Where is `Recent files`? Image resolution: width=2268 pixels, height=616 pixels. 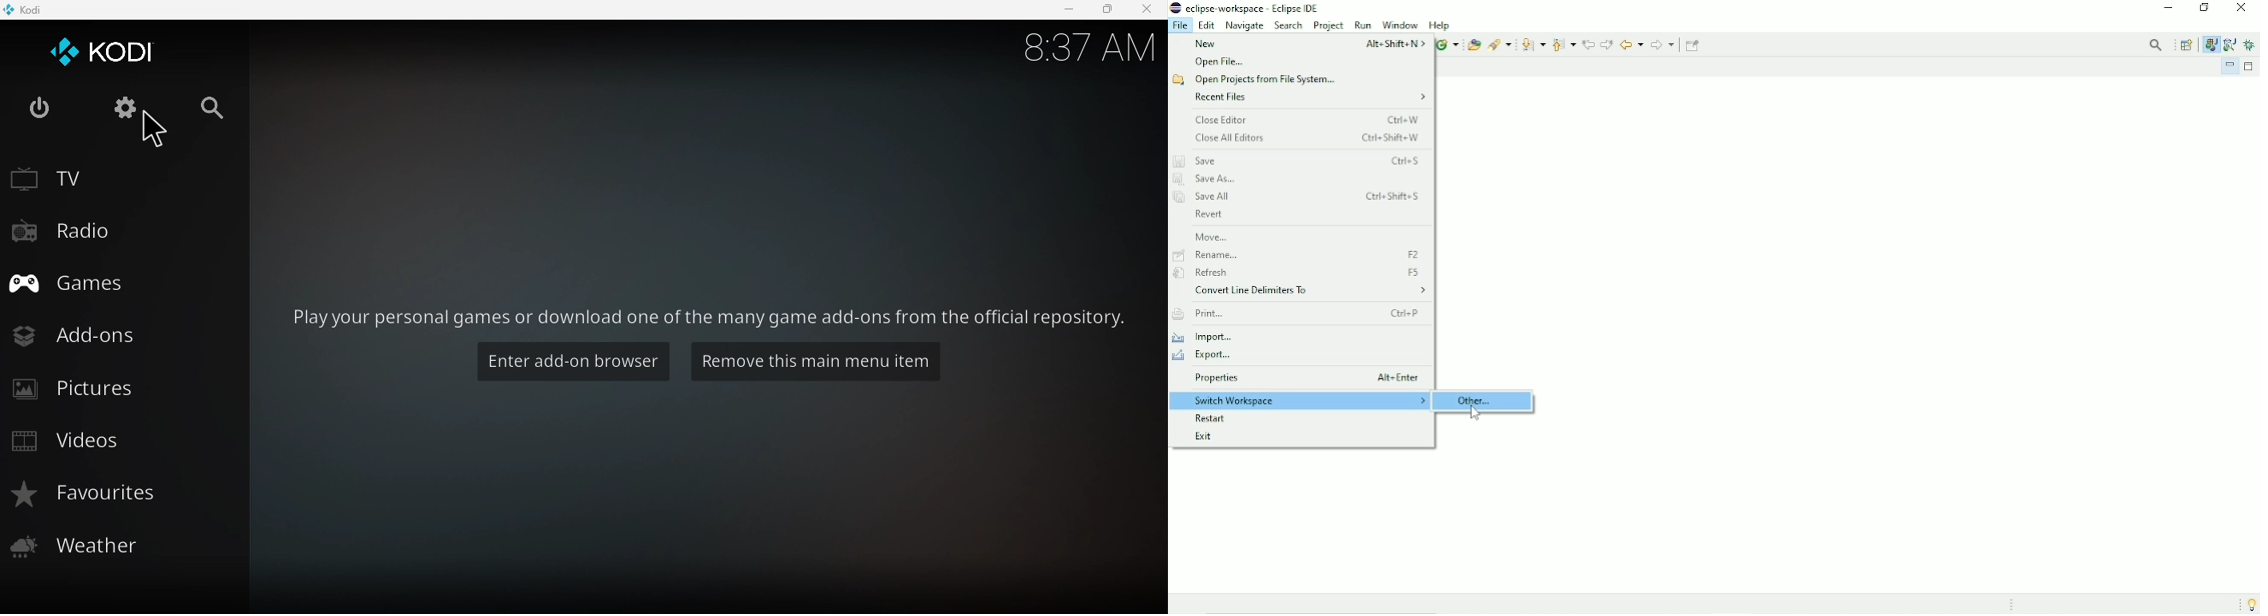
Recent files is located at coordinates (1311, 98).